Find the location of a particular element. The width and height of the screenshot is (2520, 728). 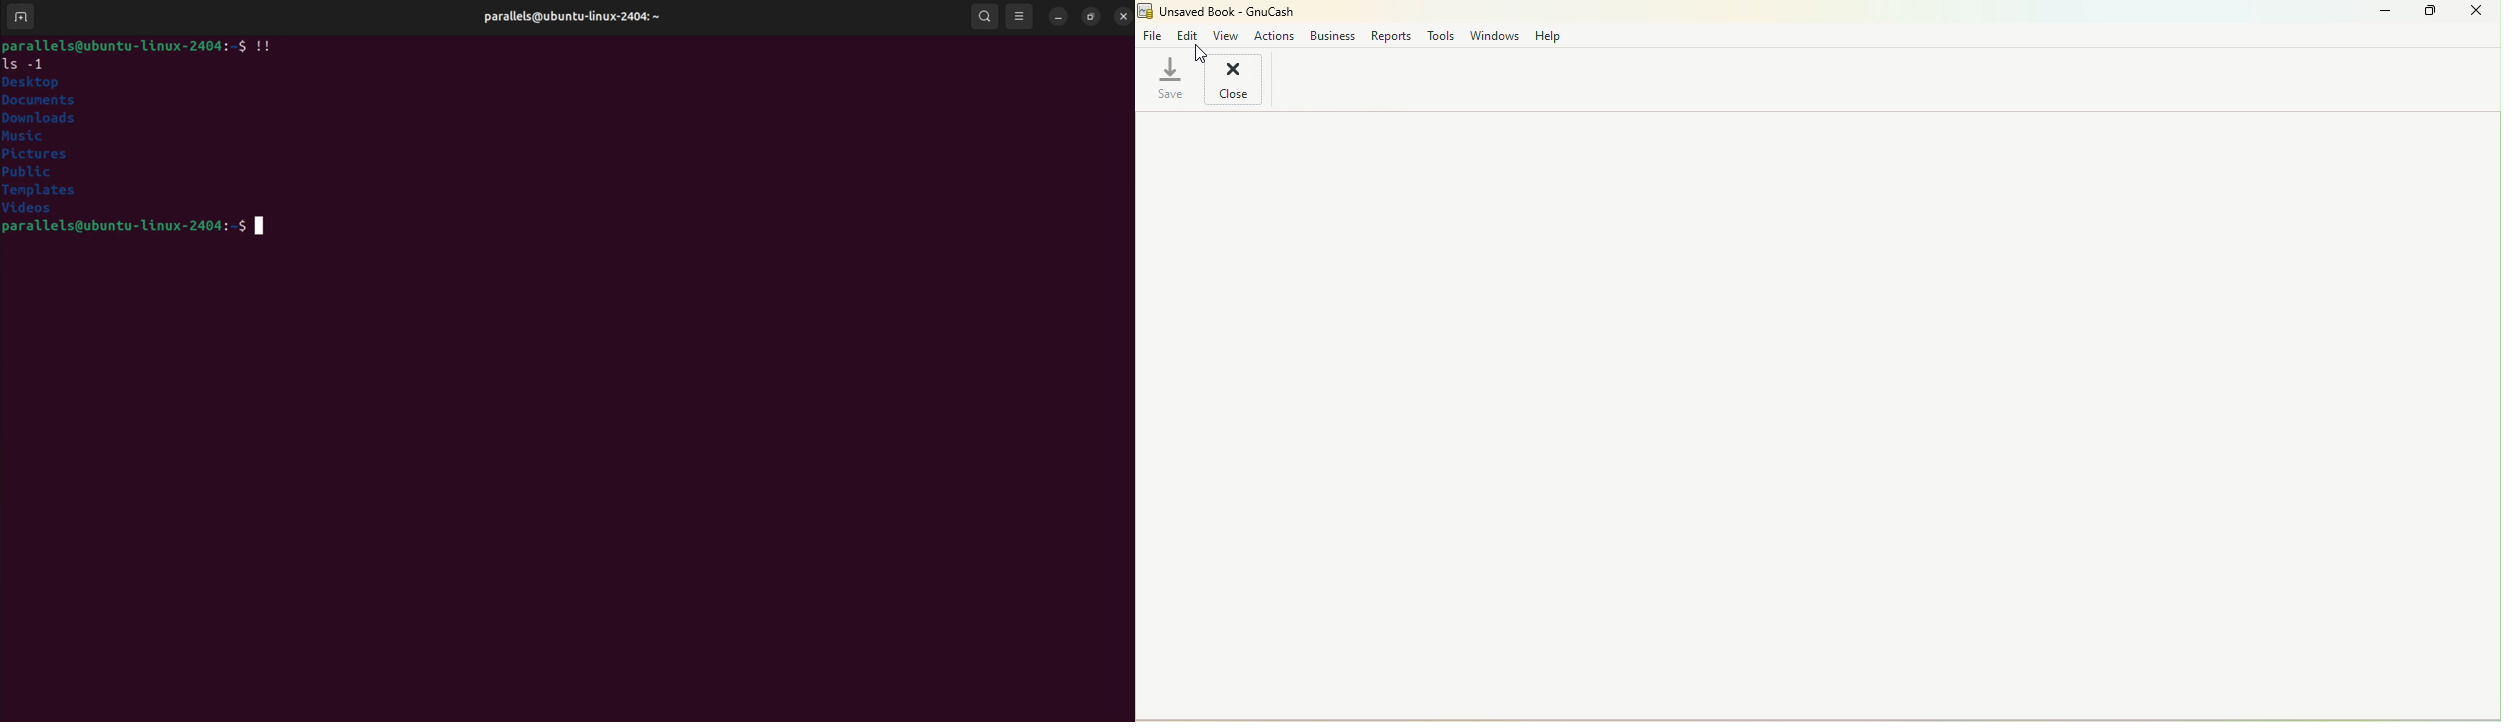

Help is located at coordinates (1547, 33).